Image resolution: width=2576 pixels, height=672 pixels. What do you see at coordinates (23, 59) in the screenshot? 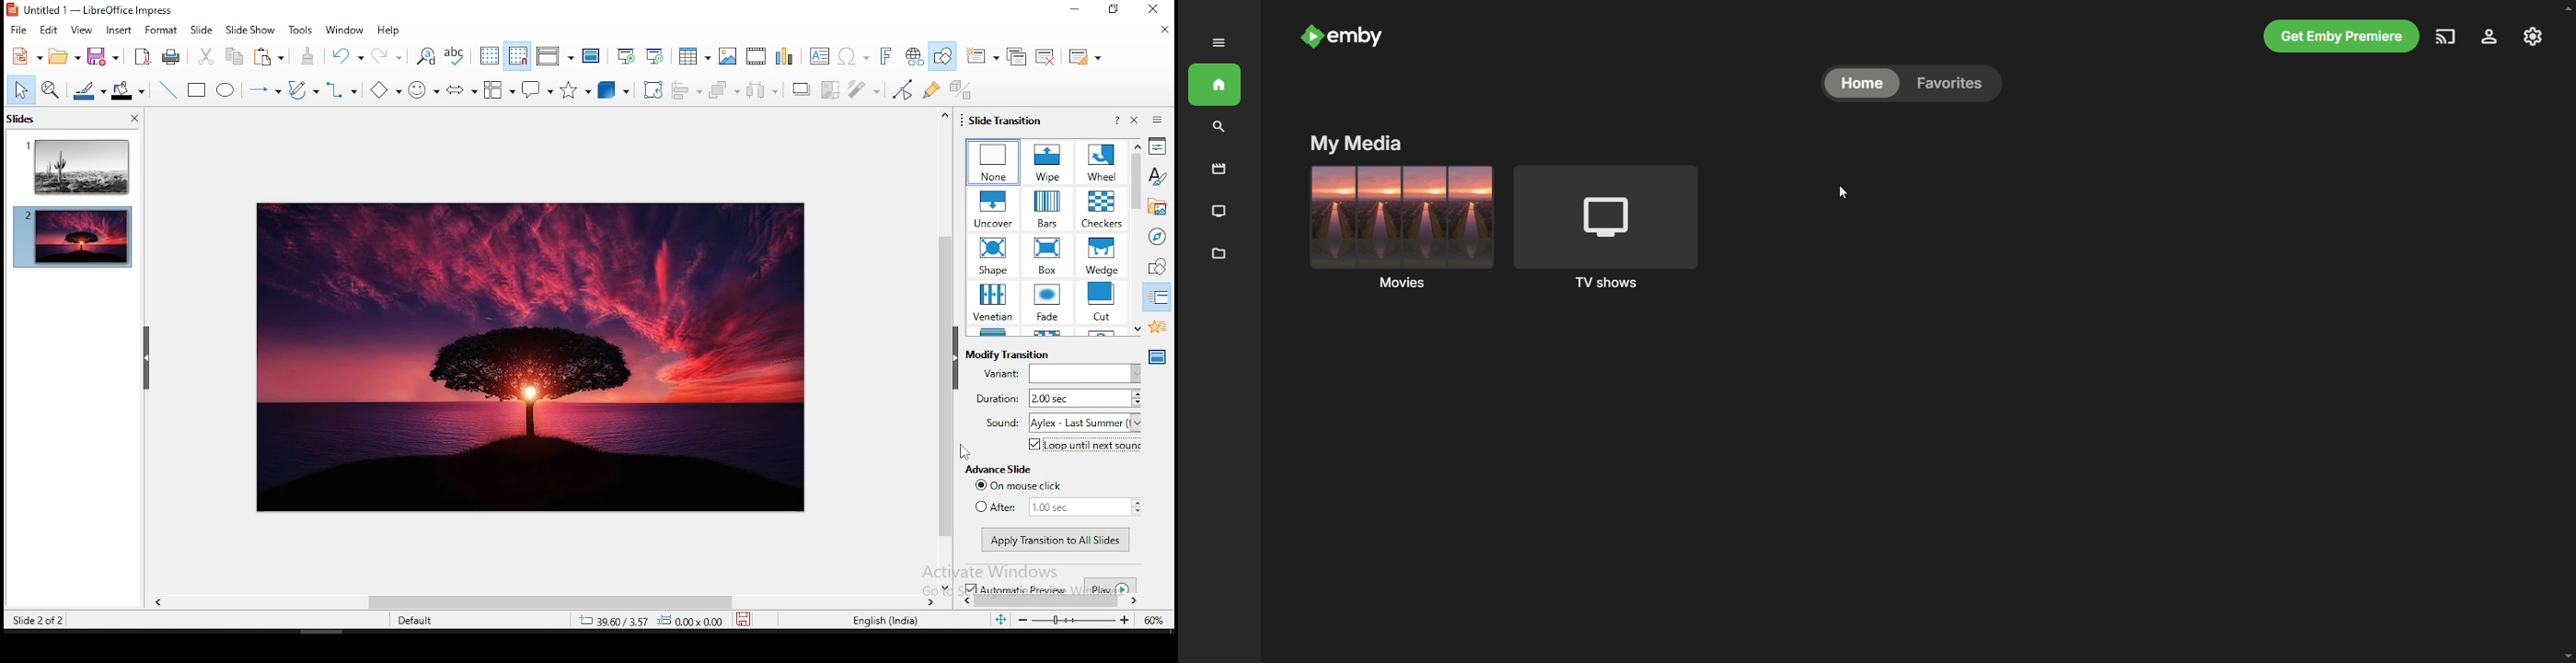
I see `new` at bounding box center [23, 59].